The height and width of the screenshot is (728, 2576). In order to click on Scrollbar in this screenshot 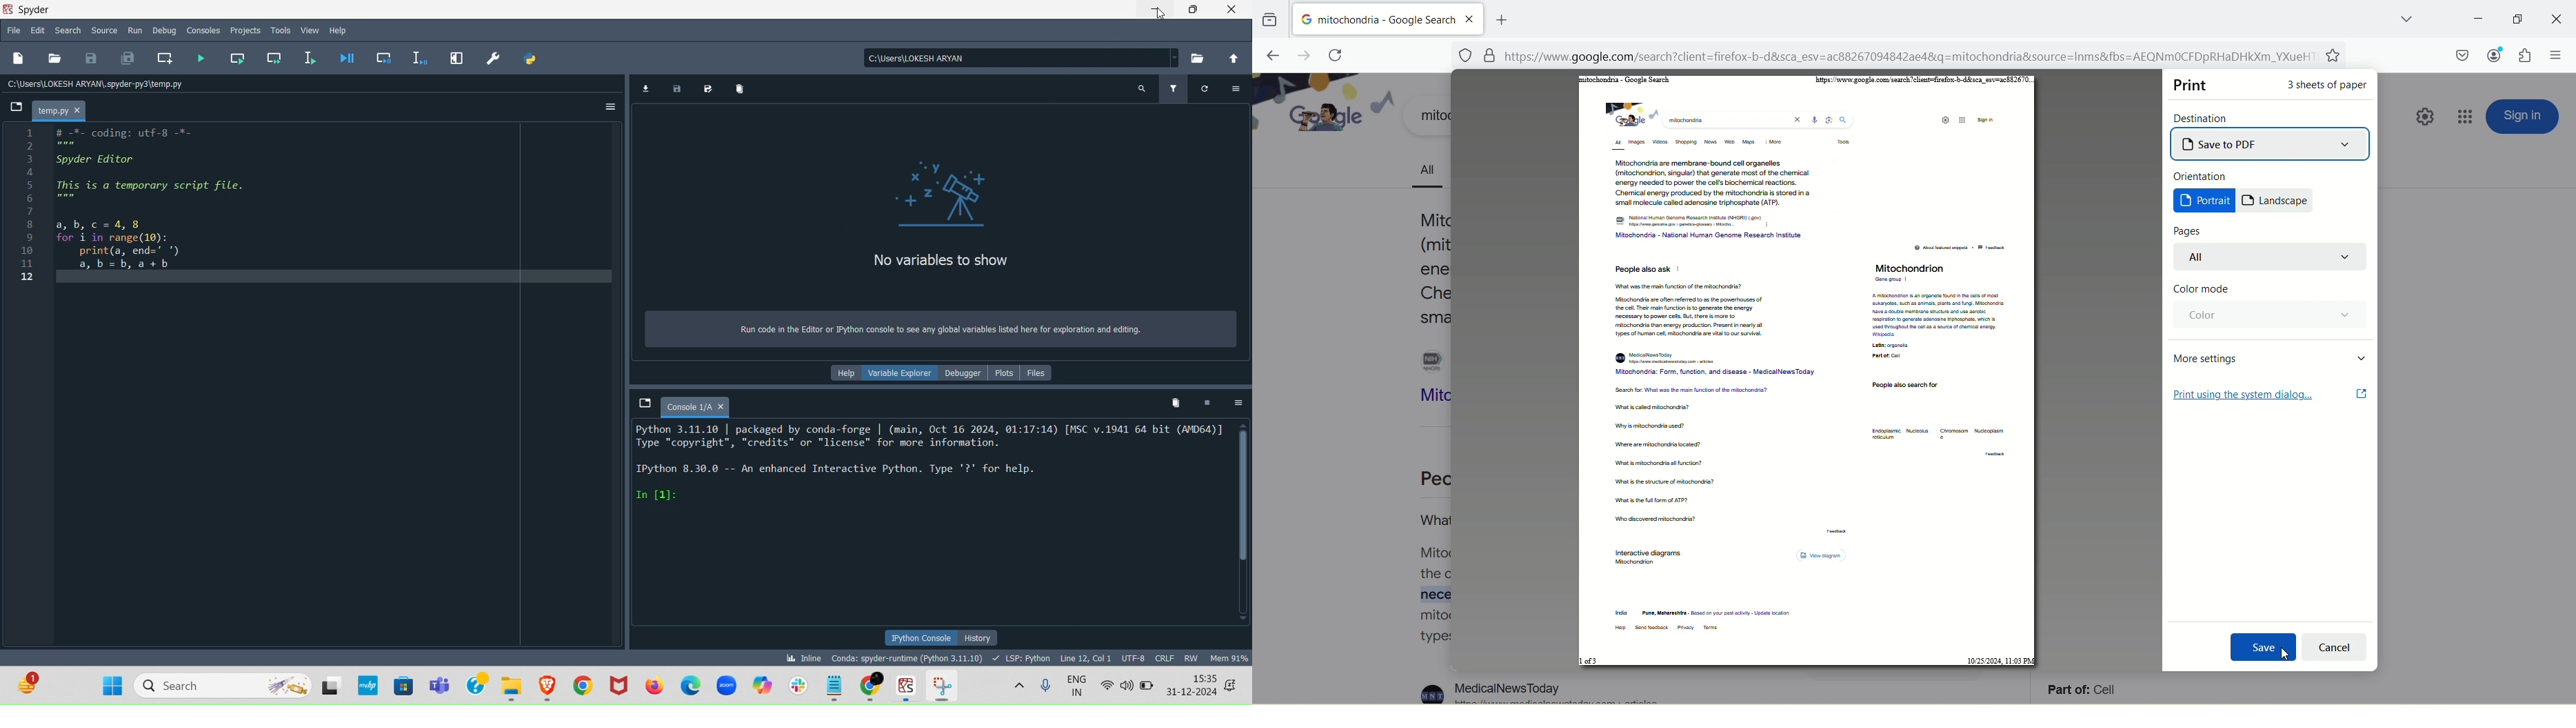, I will do `click(1246, 531)`.